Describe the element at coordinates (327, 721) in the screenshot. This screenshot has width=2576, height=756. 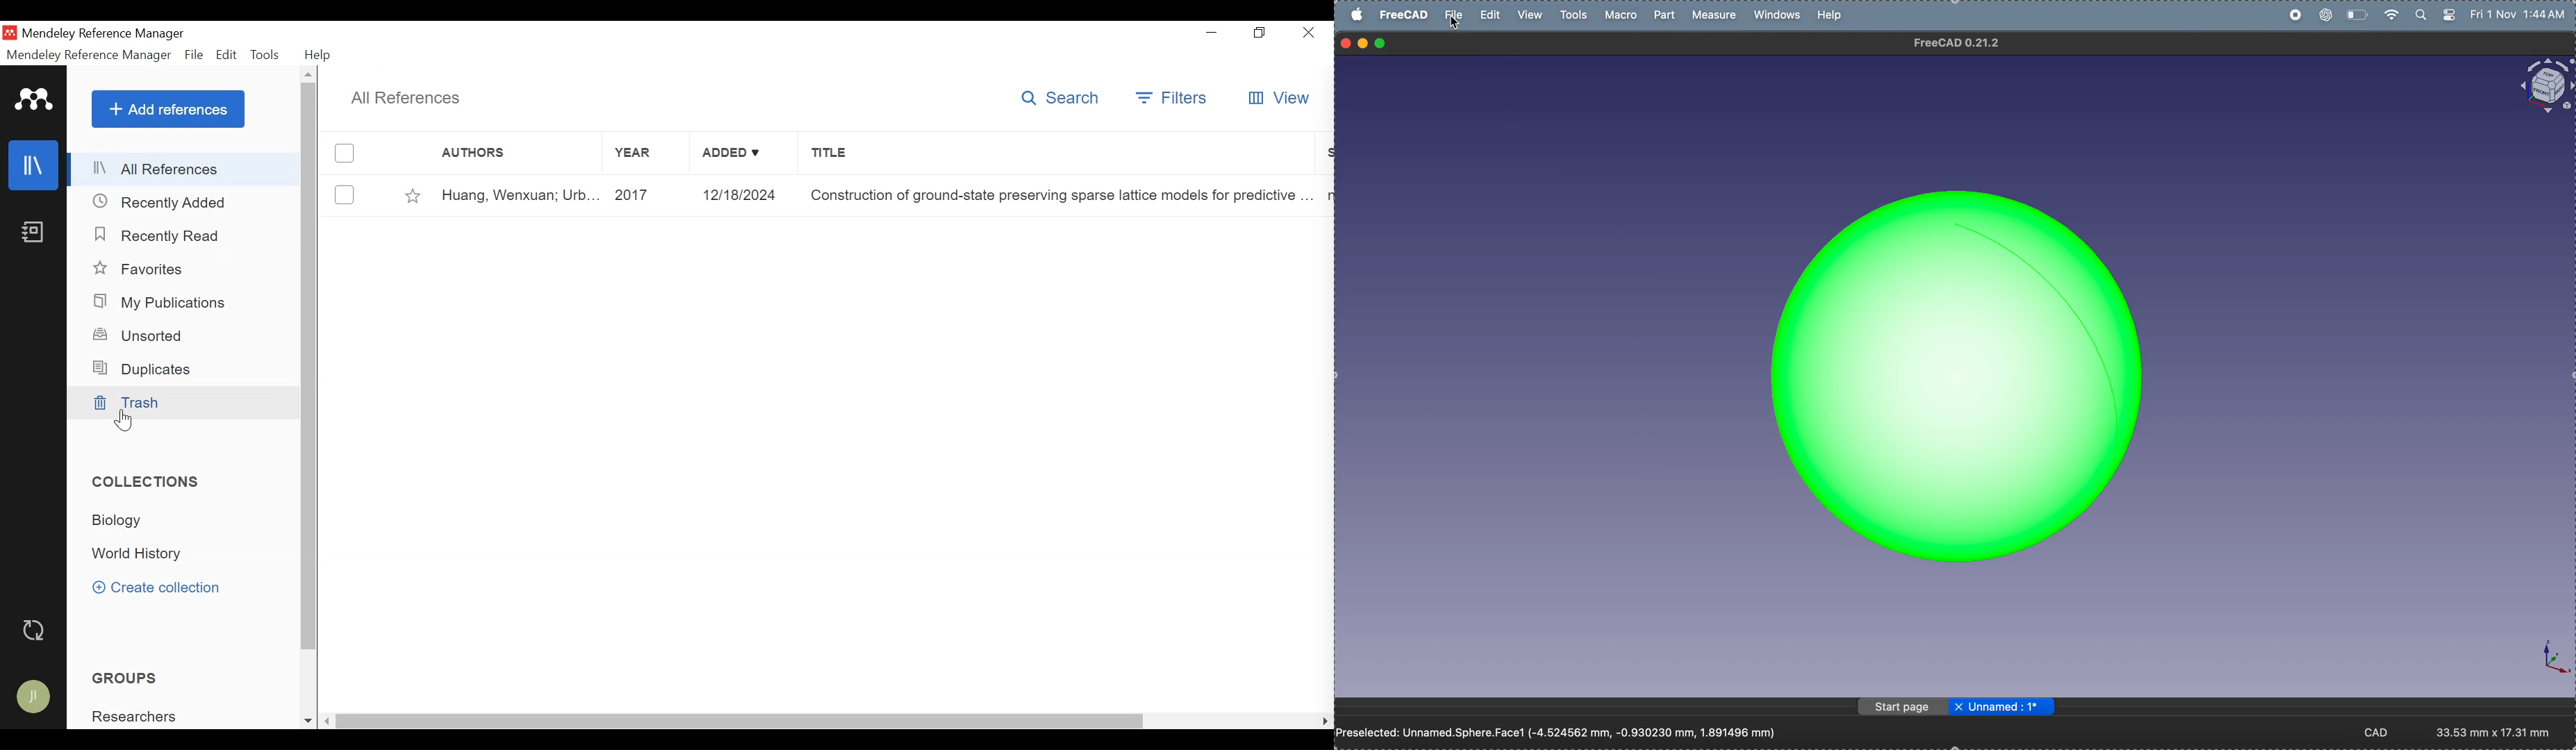
I see `Scroll Left` at that location.